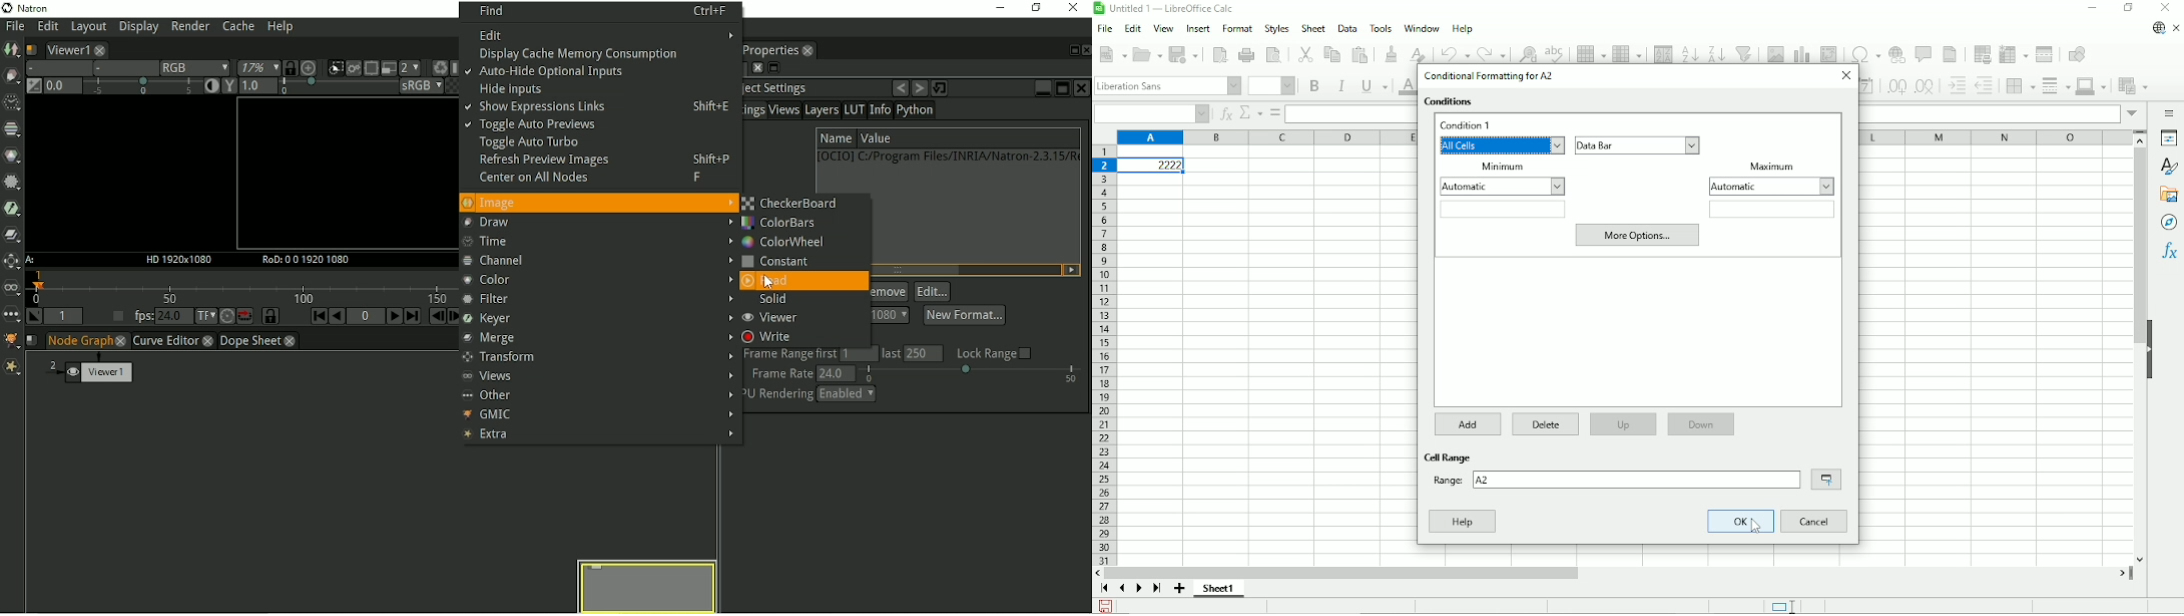 The image size is (2184, 616). What do you see at coordinates (1491, 53) in the screenshot?
I see `Redo` at bounding box center [1491, 53].